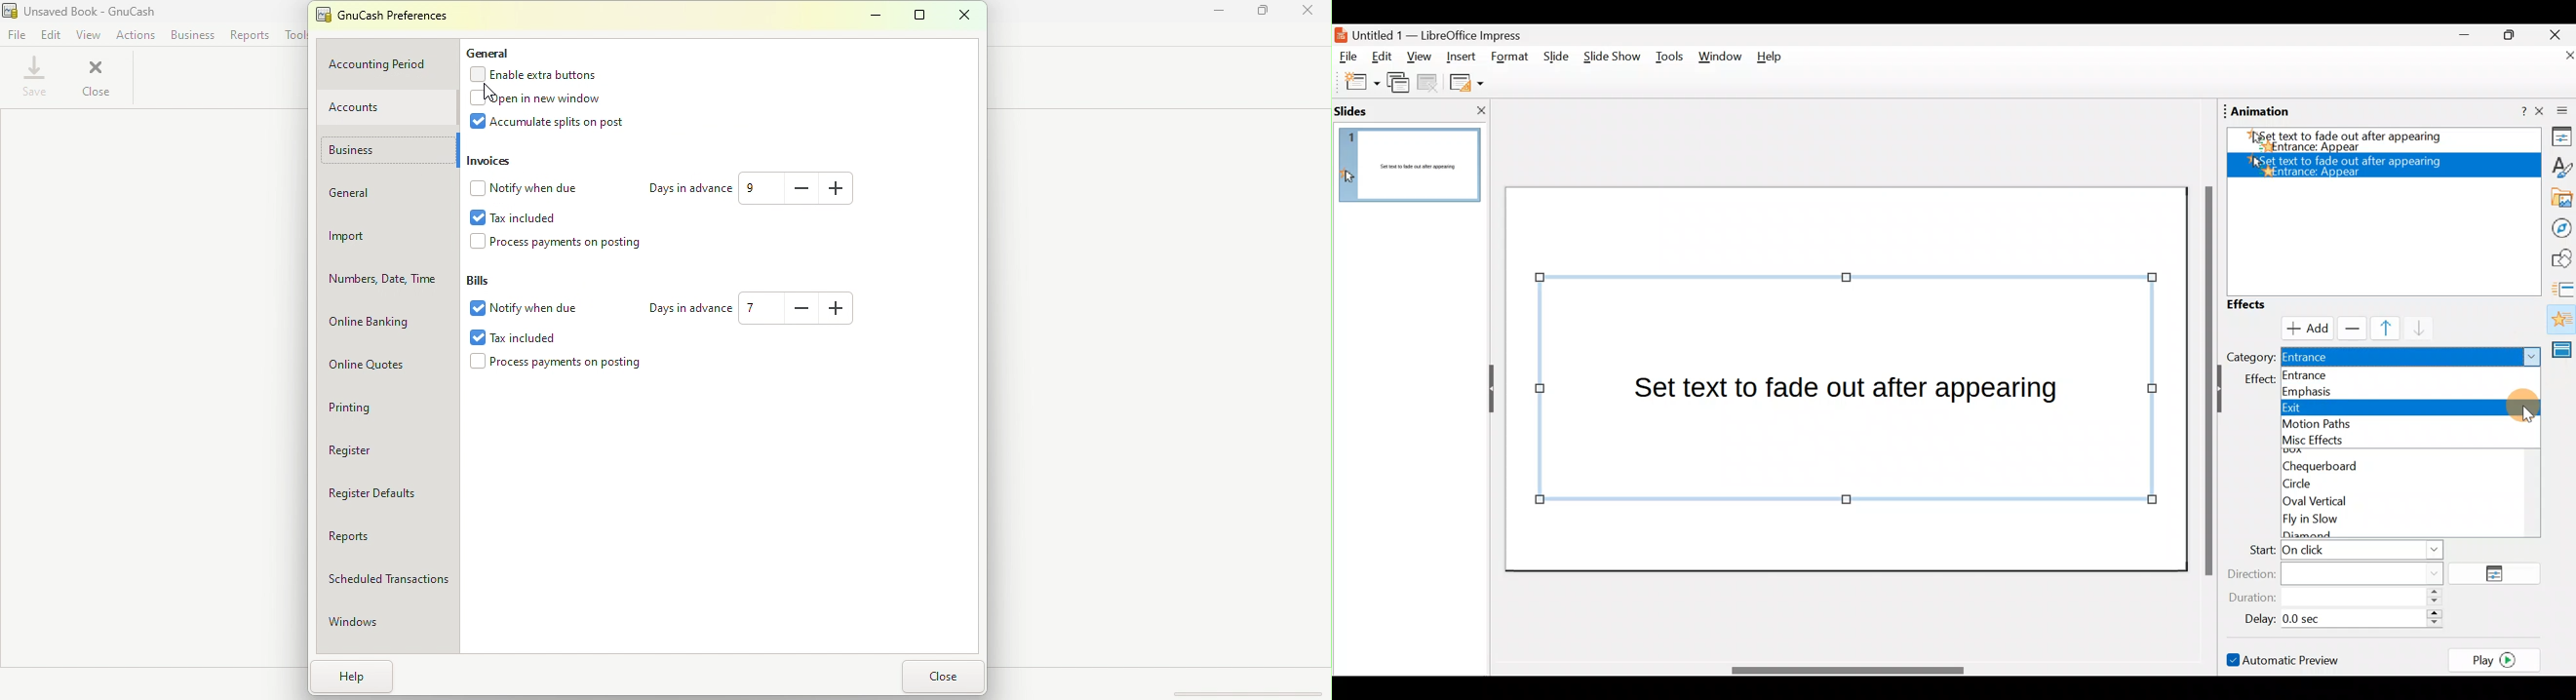  What do you see at coordinates (2418, 425) in the screenshot?
I see `Motion paths` at bounding box center [2418, 425].